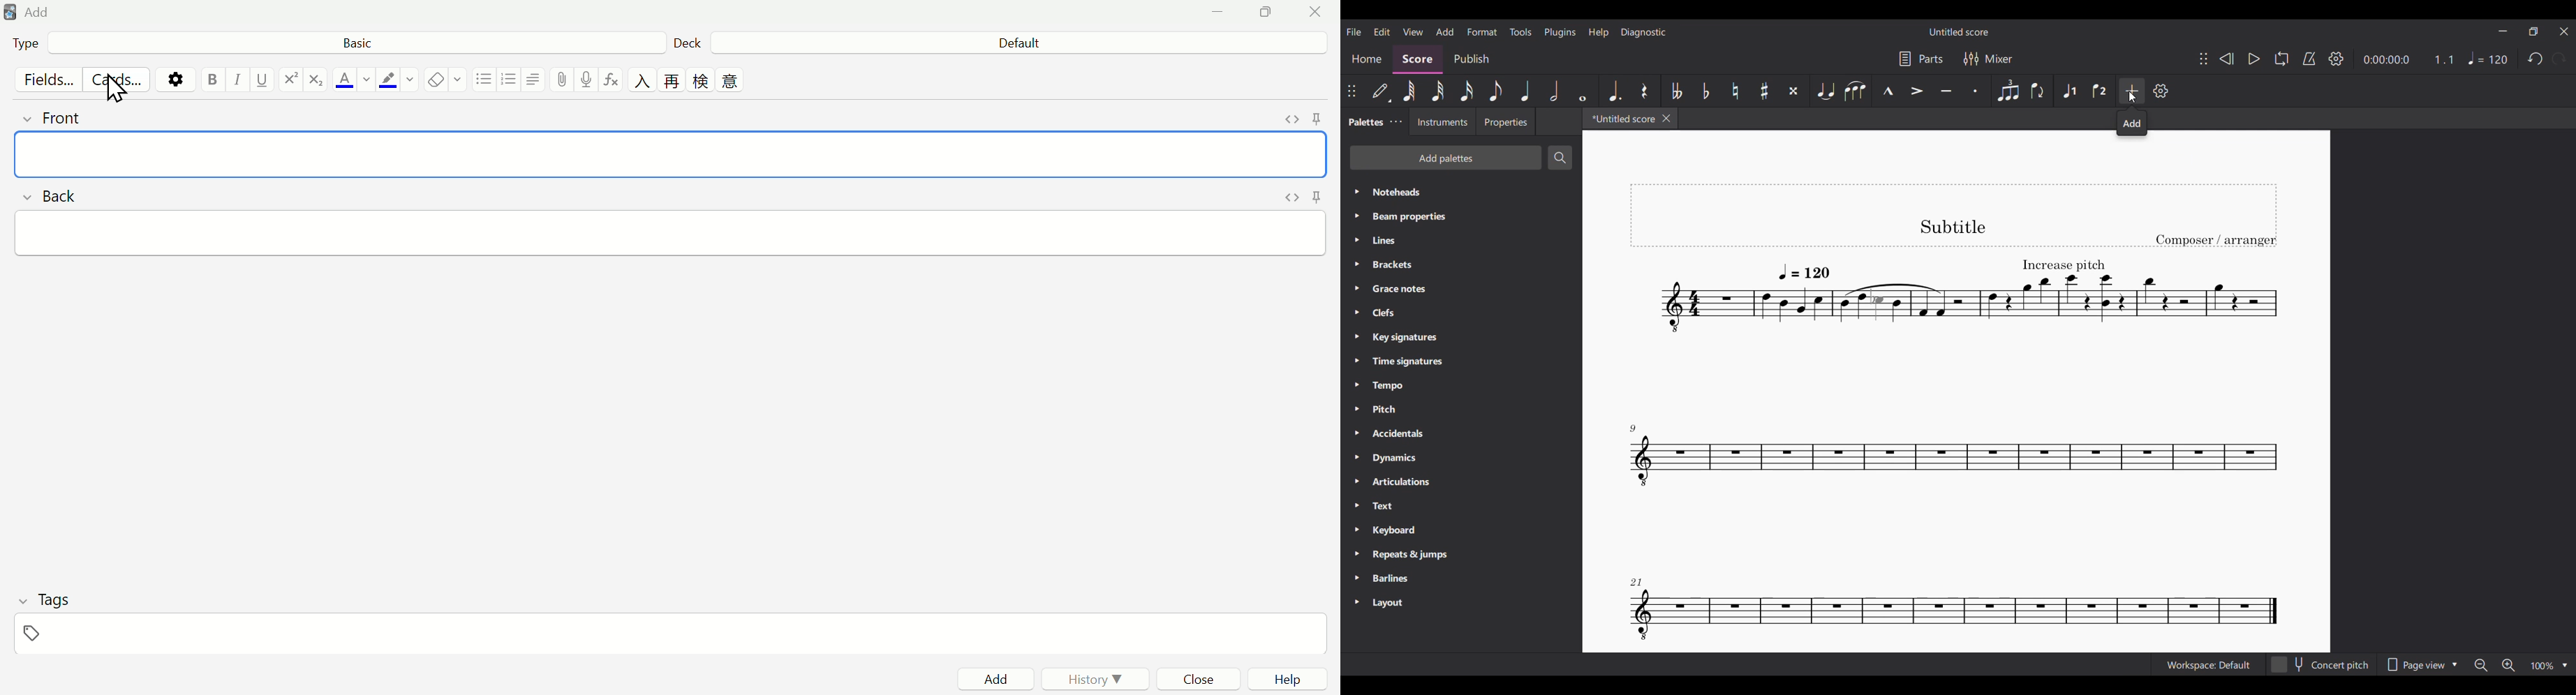  I want to click on Untitled score, so click(1959, 32).